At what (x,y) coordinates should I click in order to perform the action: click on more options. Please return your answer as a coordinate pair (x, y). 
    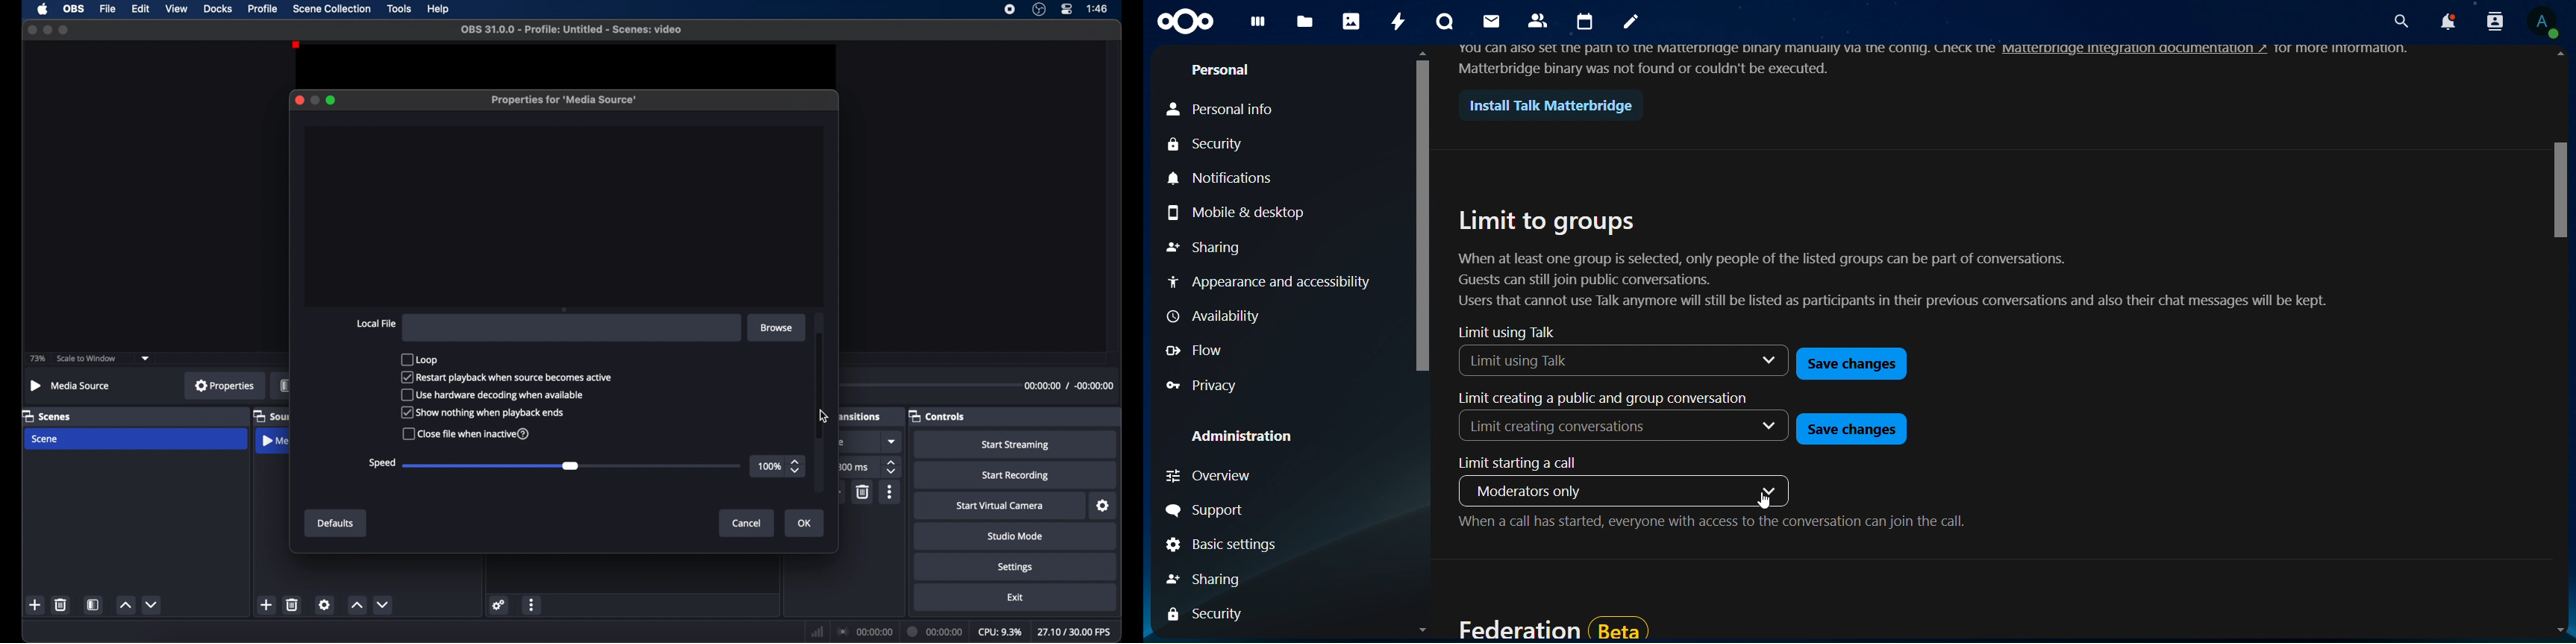
    Looking at the image, I should click on (532, 606).